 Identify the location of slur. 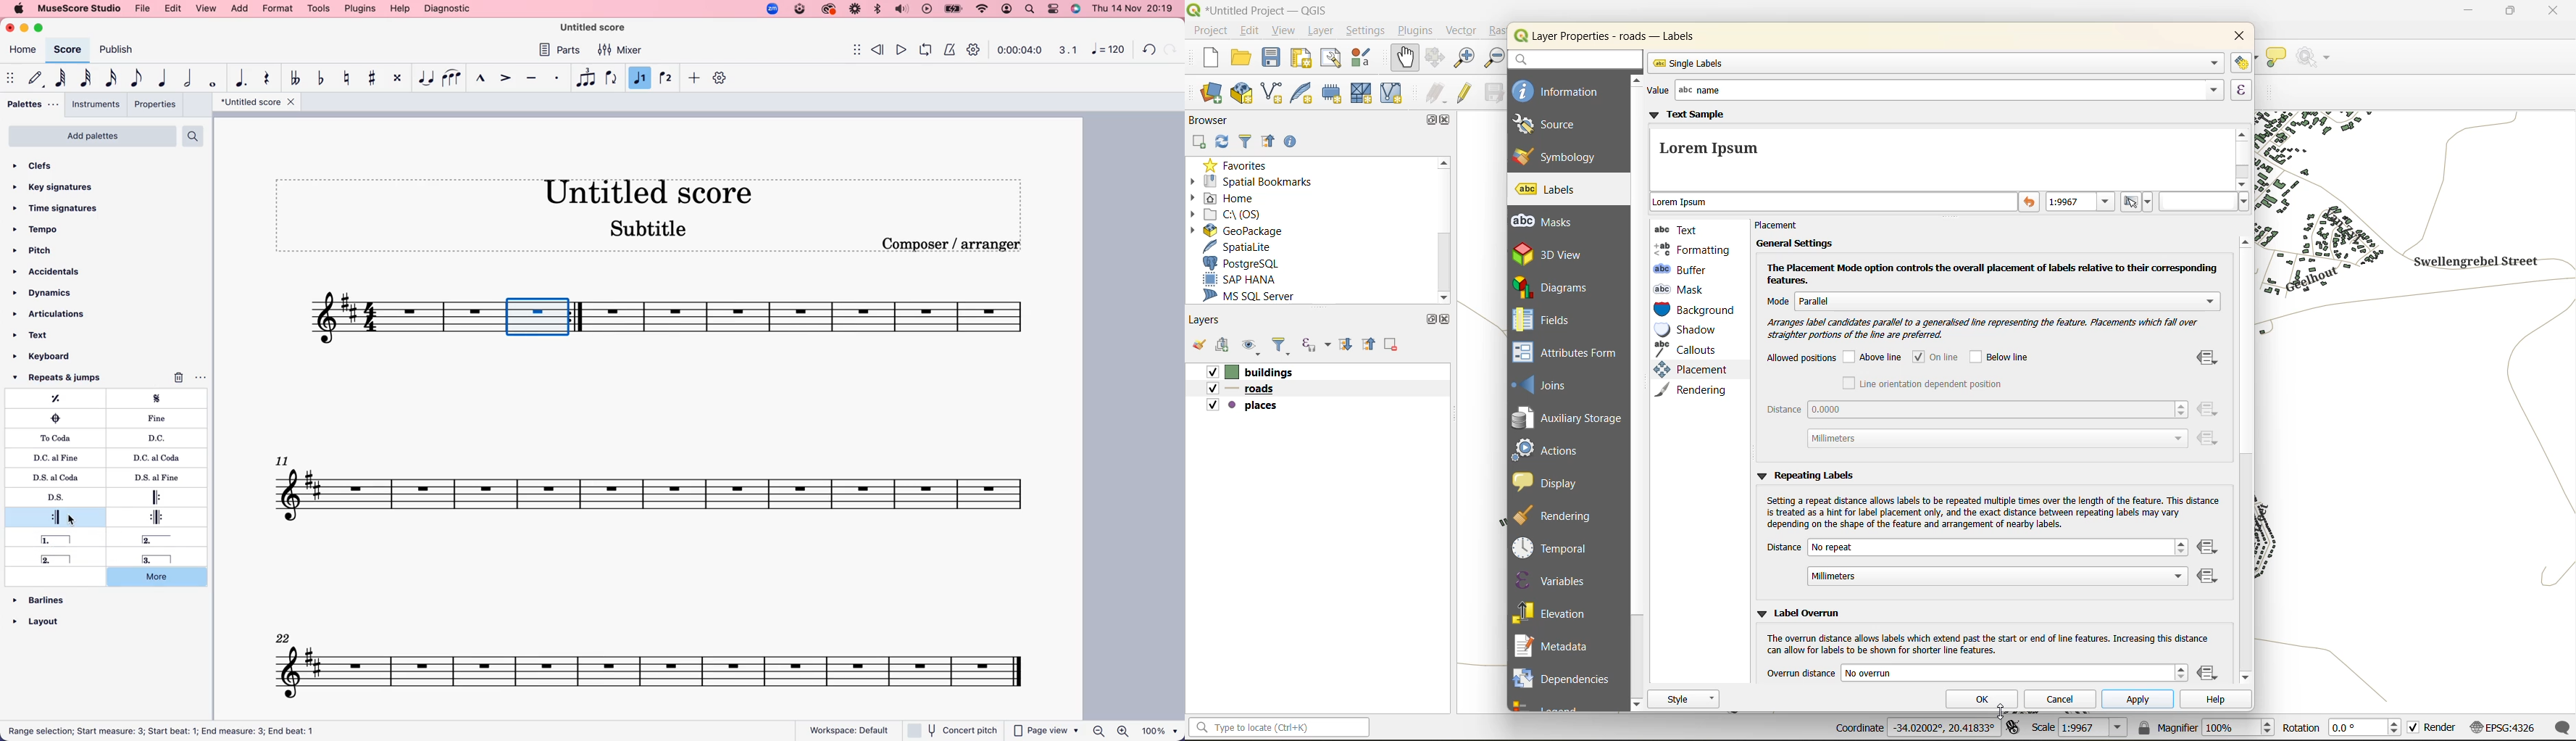
(453, 78).